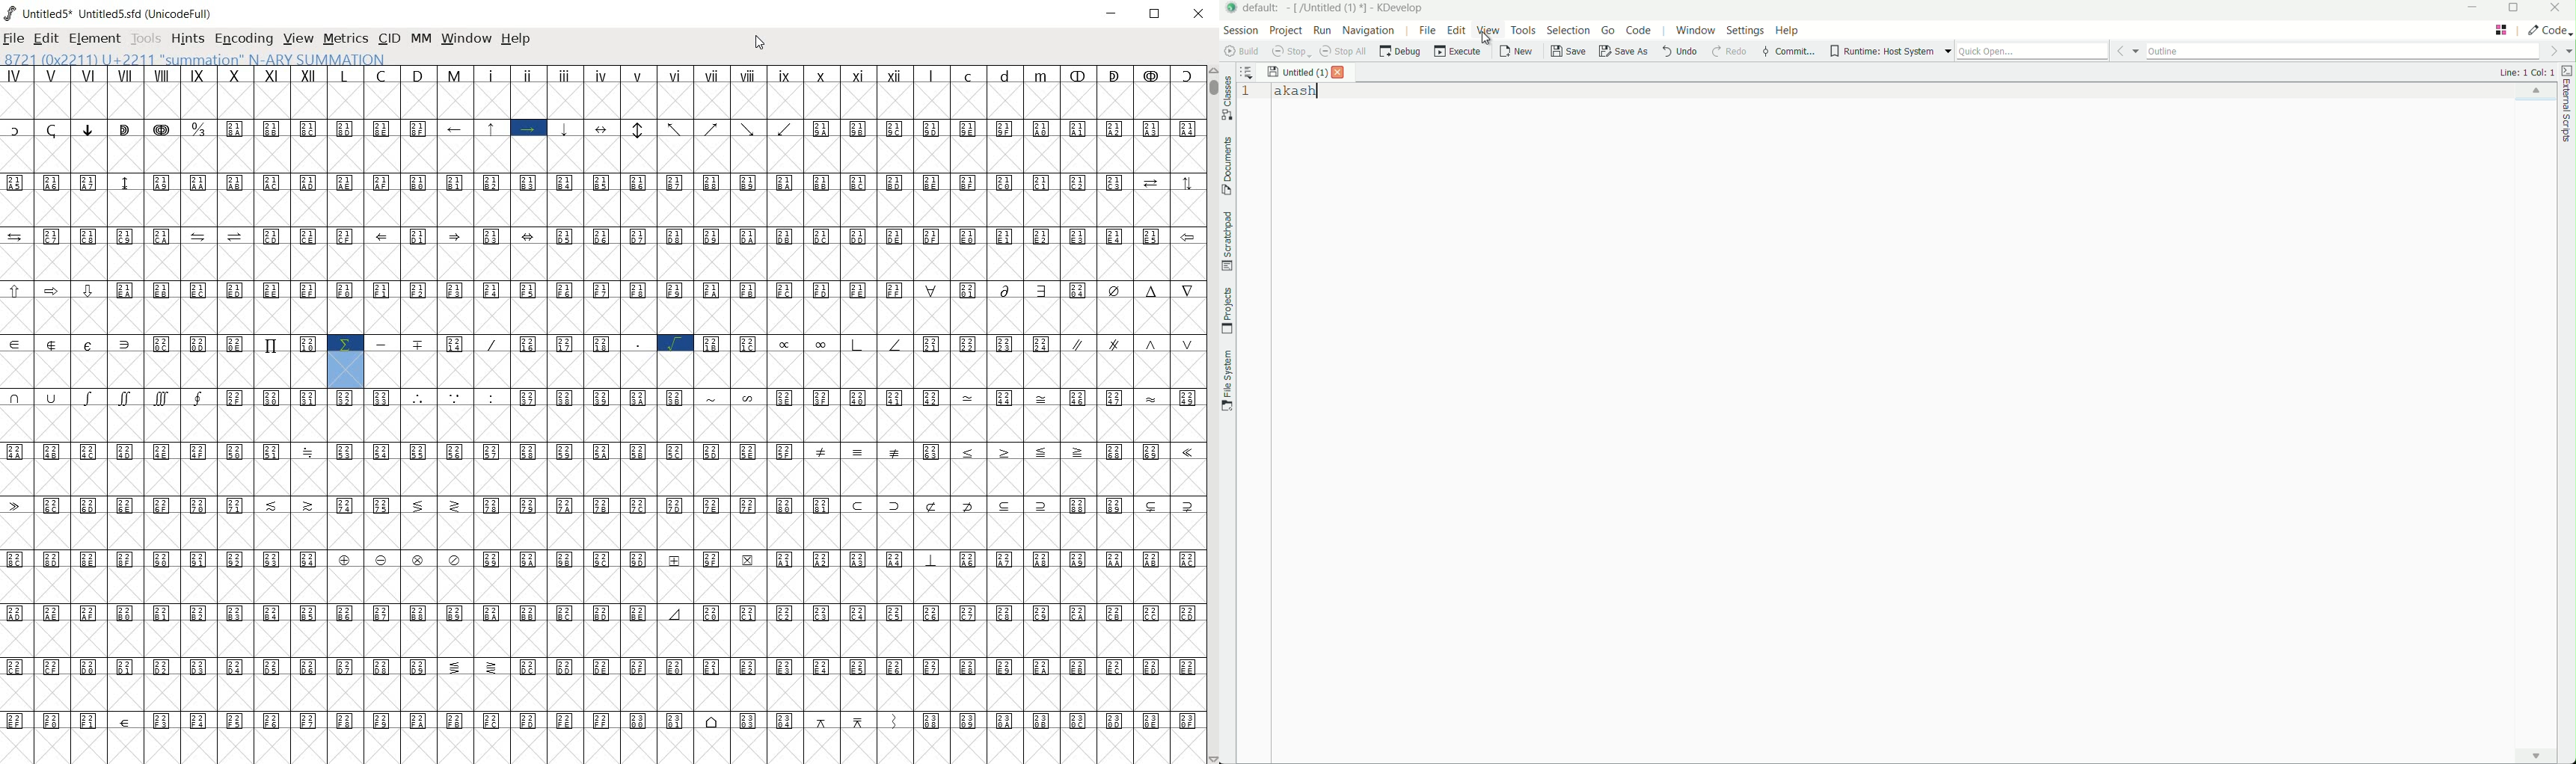 Image resolution: width=2576 pixels, height=784 pixels. What do you see at coordinates (389, 39) in the screenshot?
I see `CID` at bounding box center [389, 39].